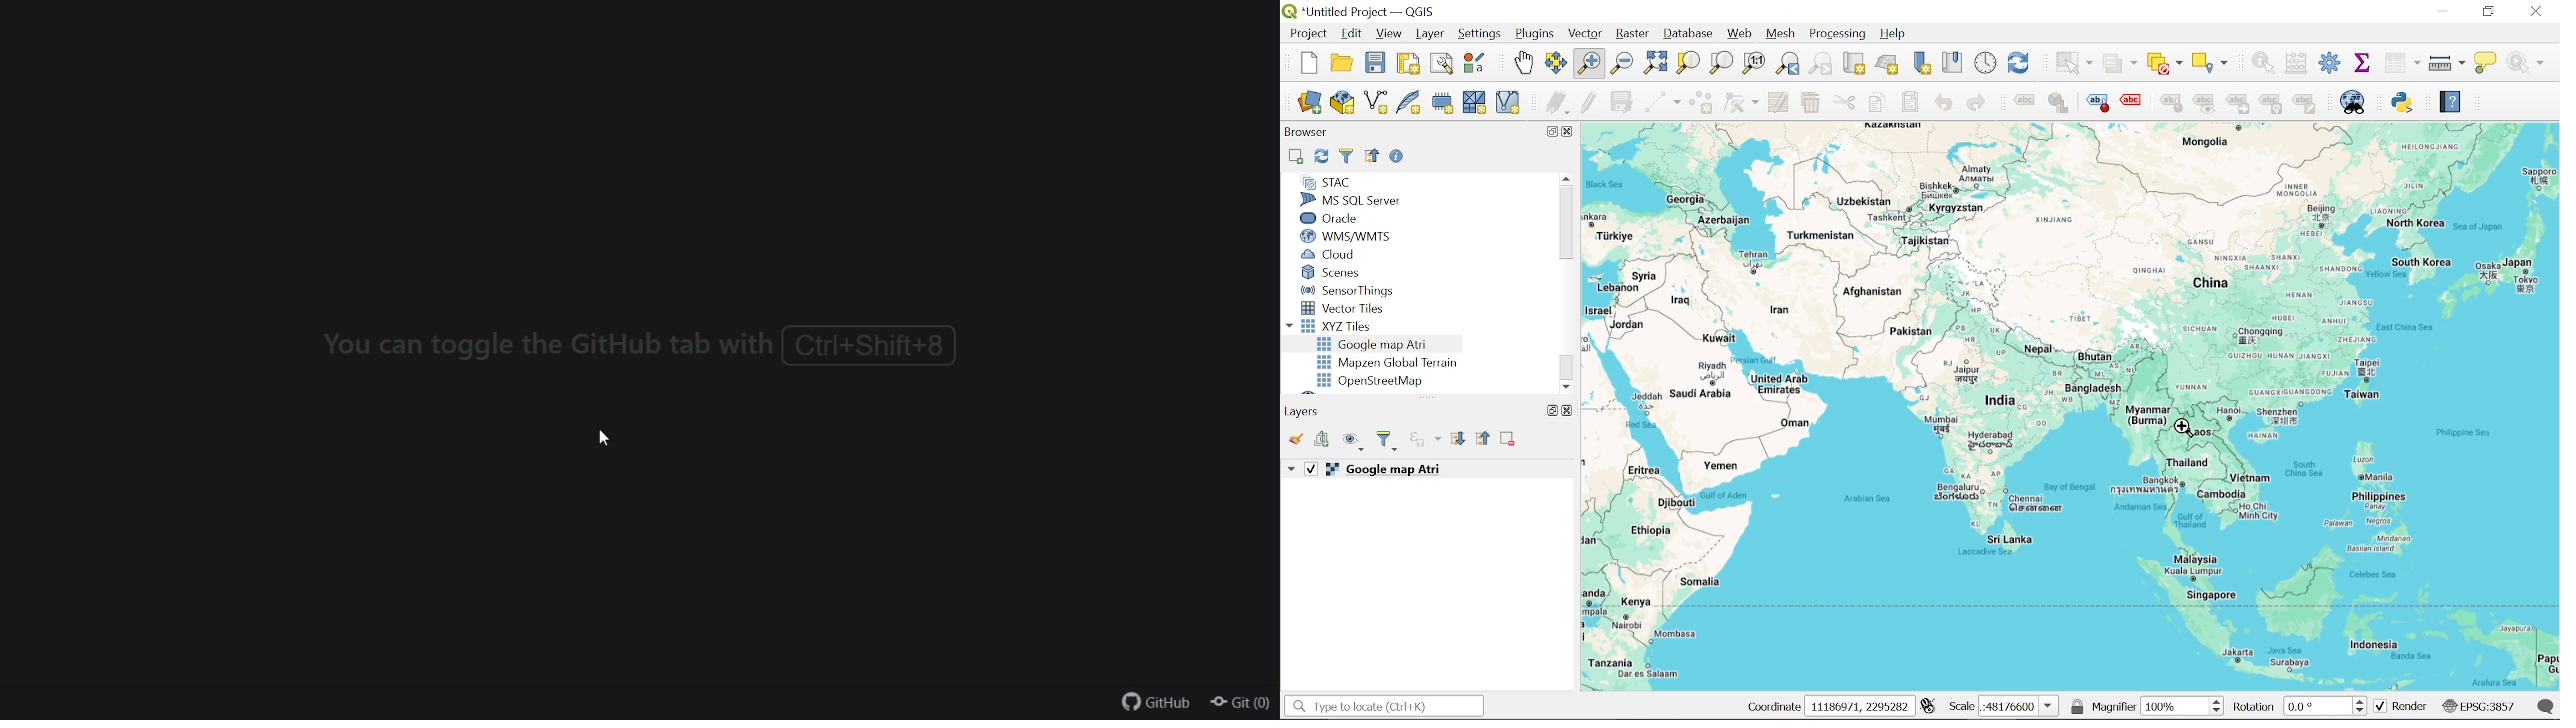  What do you see at coordinates (2020, 63) in the screenshot?
I see `Refresh` at bounding box center [2020, 63].